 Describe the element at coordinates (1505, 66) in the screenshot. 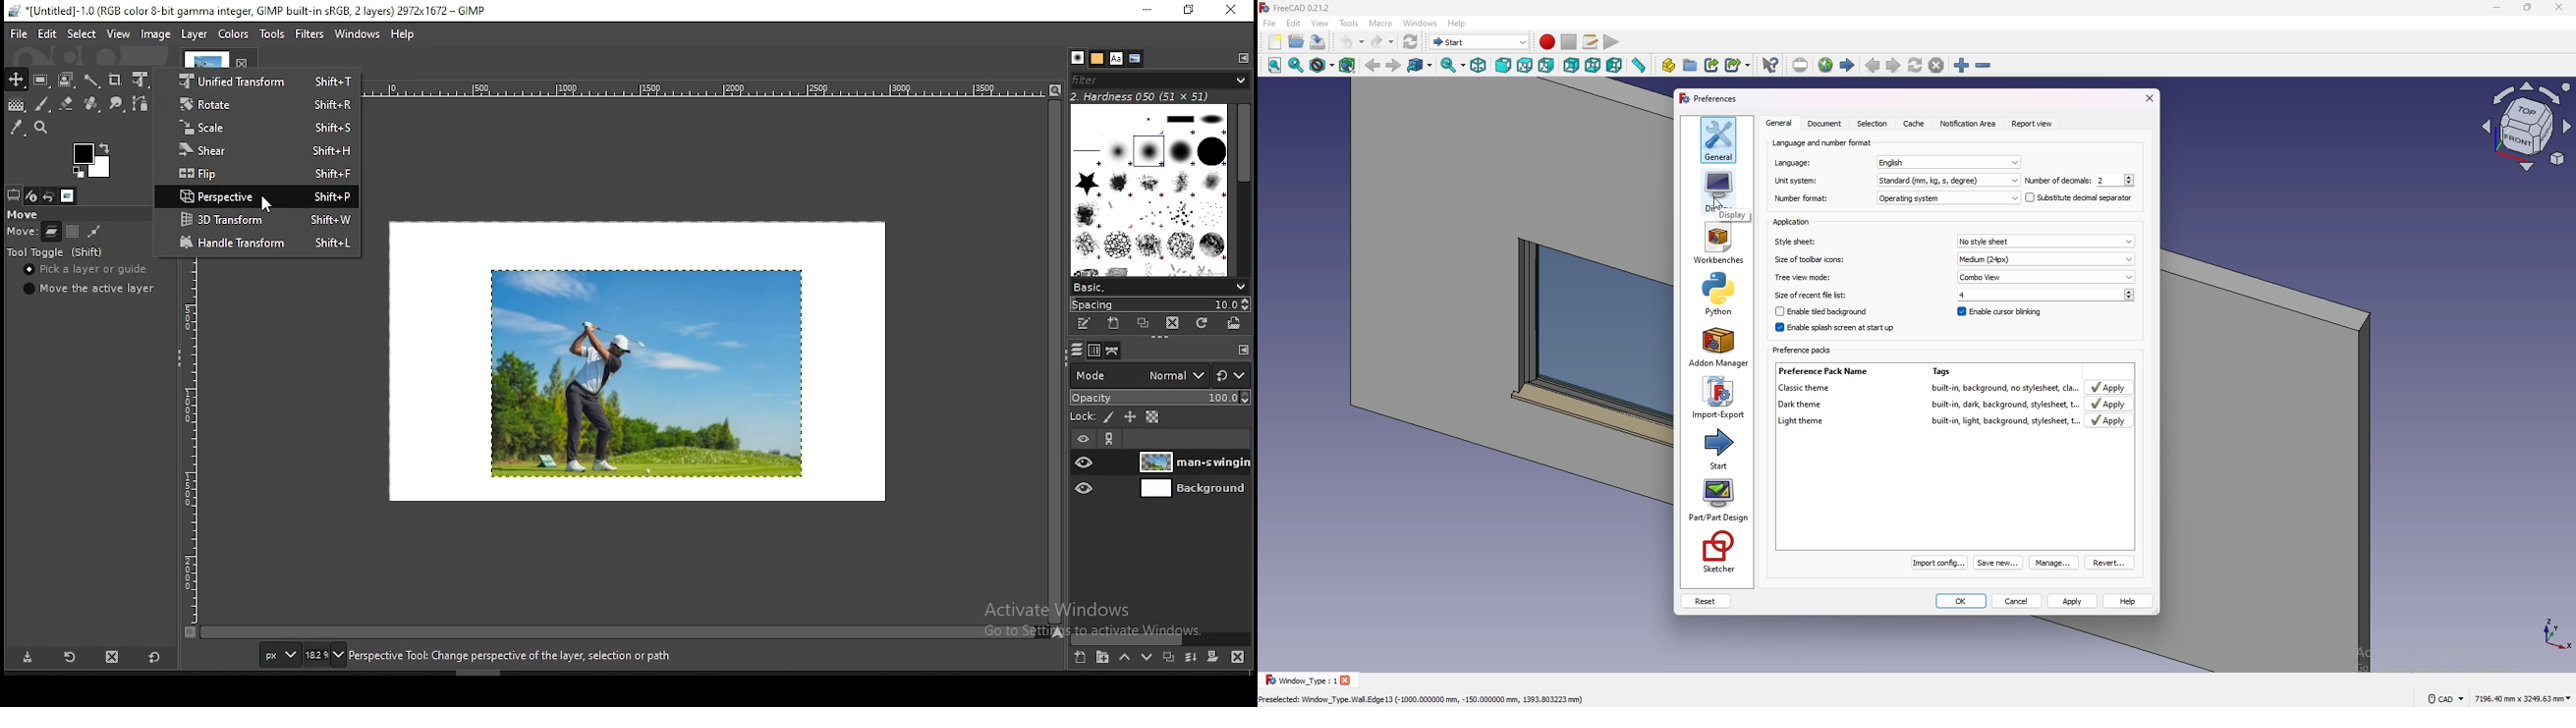

I see `front` at that location.